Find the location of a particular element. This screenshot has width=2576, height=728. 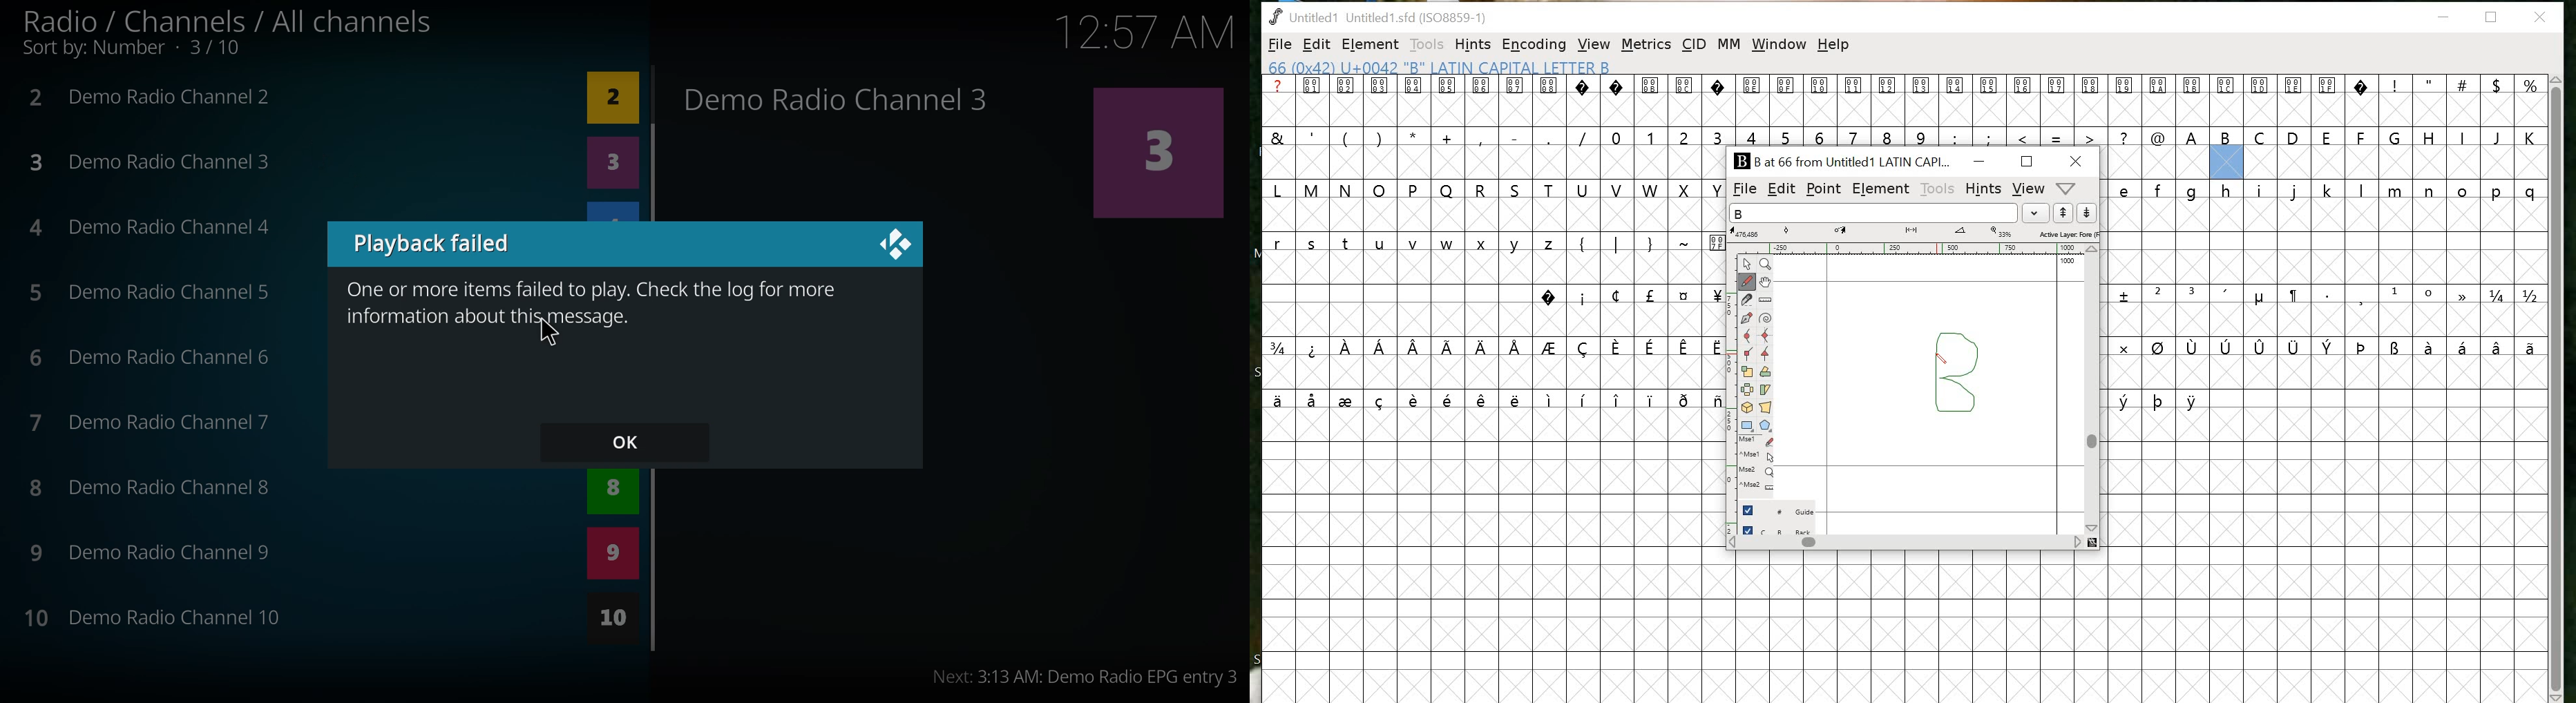

VIEW is located at coordinates (1595, 45).